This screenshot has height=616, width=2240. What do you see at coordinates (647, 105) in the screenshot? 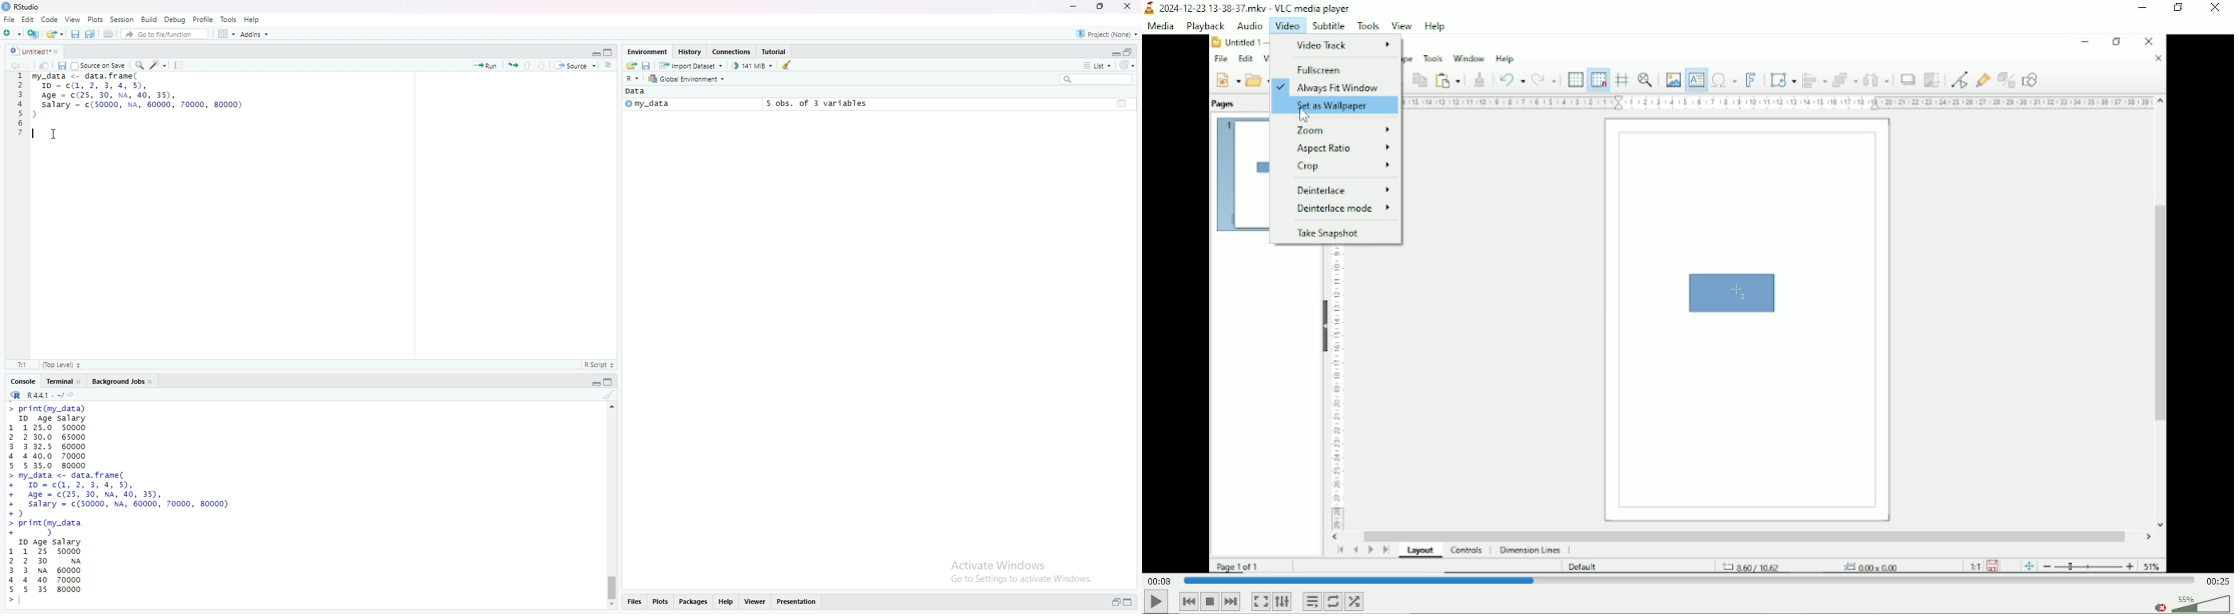
I see `my_data` at bounding box center [647, 105].